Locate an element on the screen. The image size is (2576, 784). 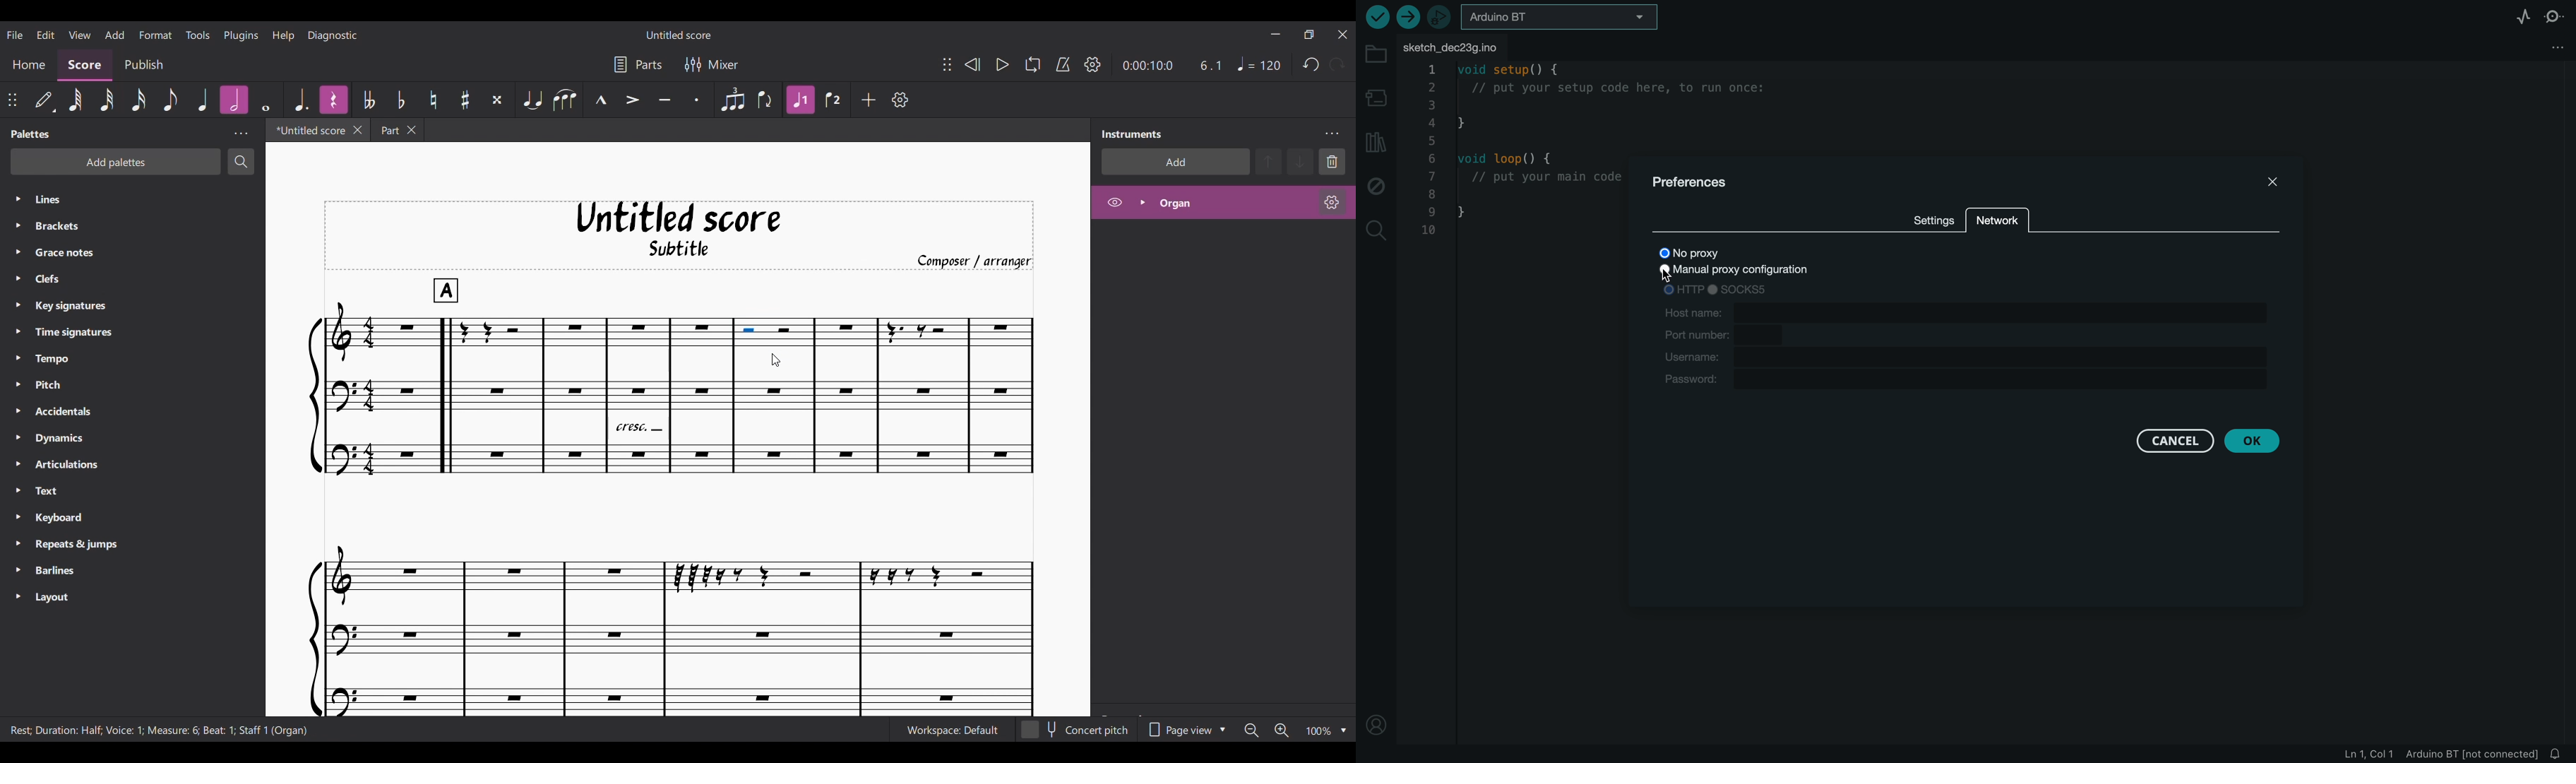
Score section, highlighted as current selection is located at coordinates (84, 65).